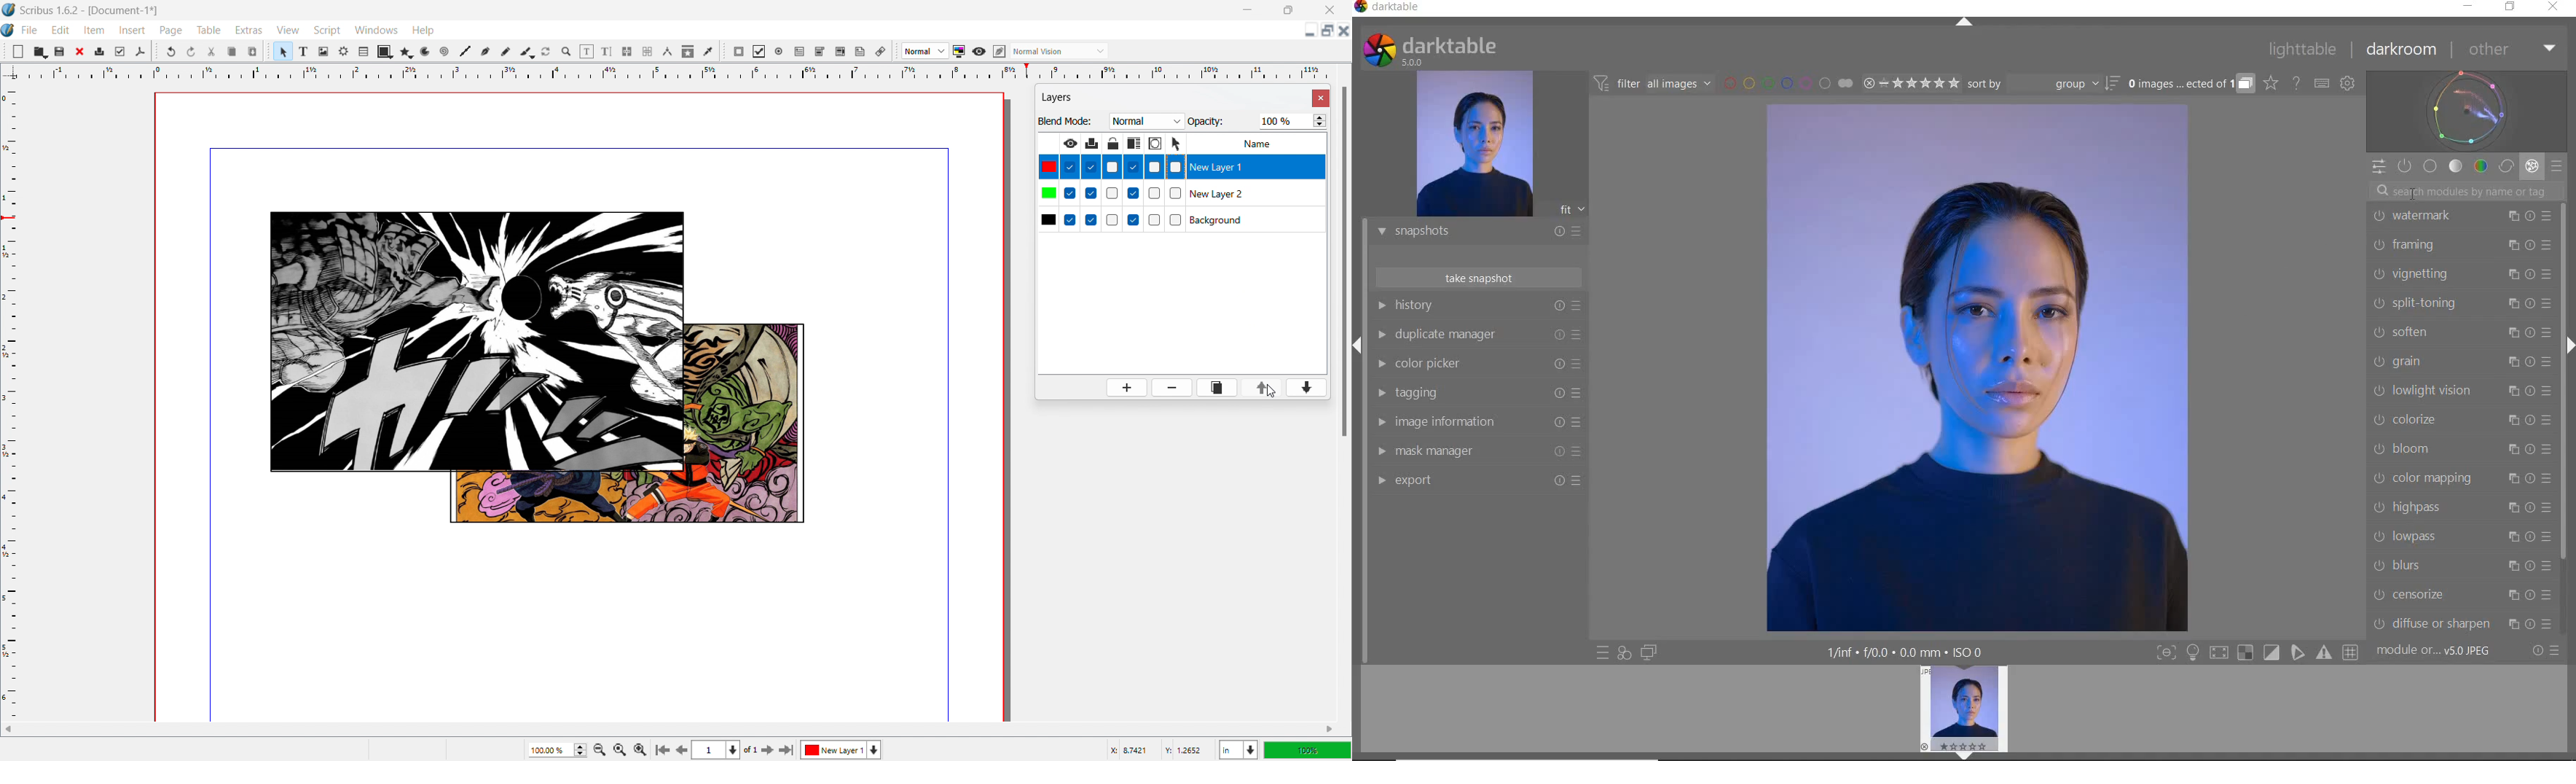 The width and height of the screenshot is (2576, 784). What do you see at coordinates (620, 749) in the screenshot?
I see `zoom to 1005` at bounding box center [620, 749].